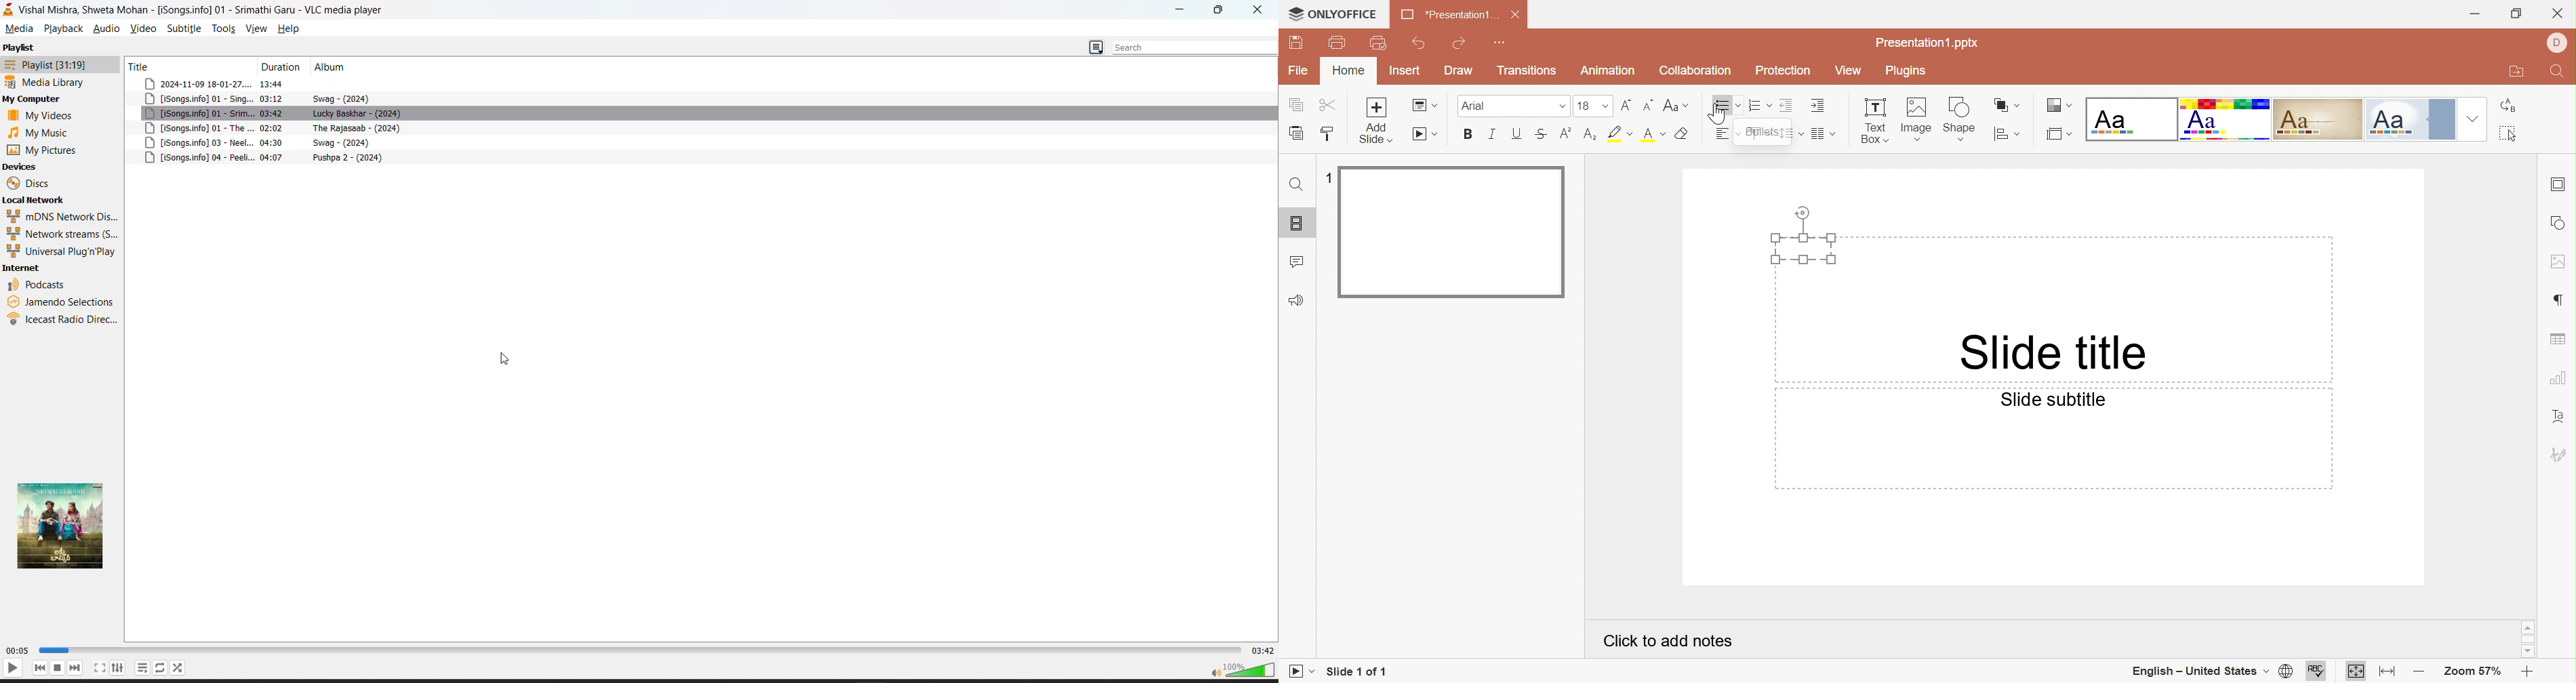  What do you see at coordinates (2561, 416) in the screenshot?
I see `Text Art settings` at bounding box center [2561, 416].